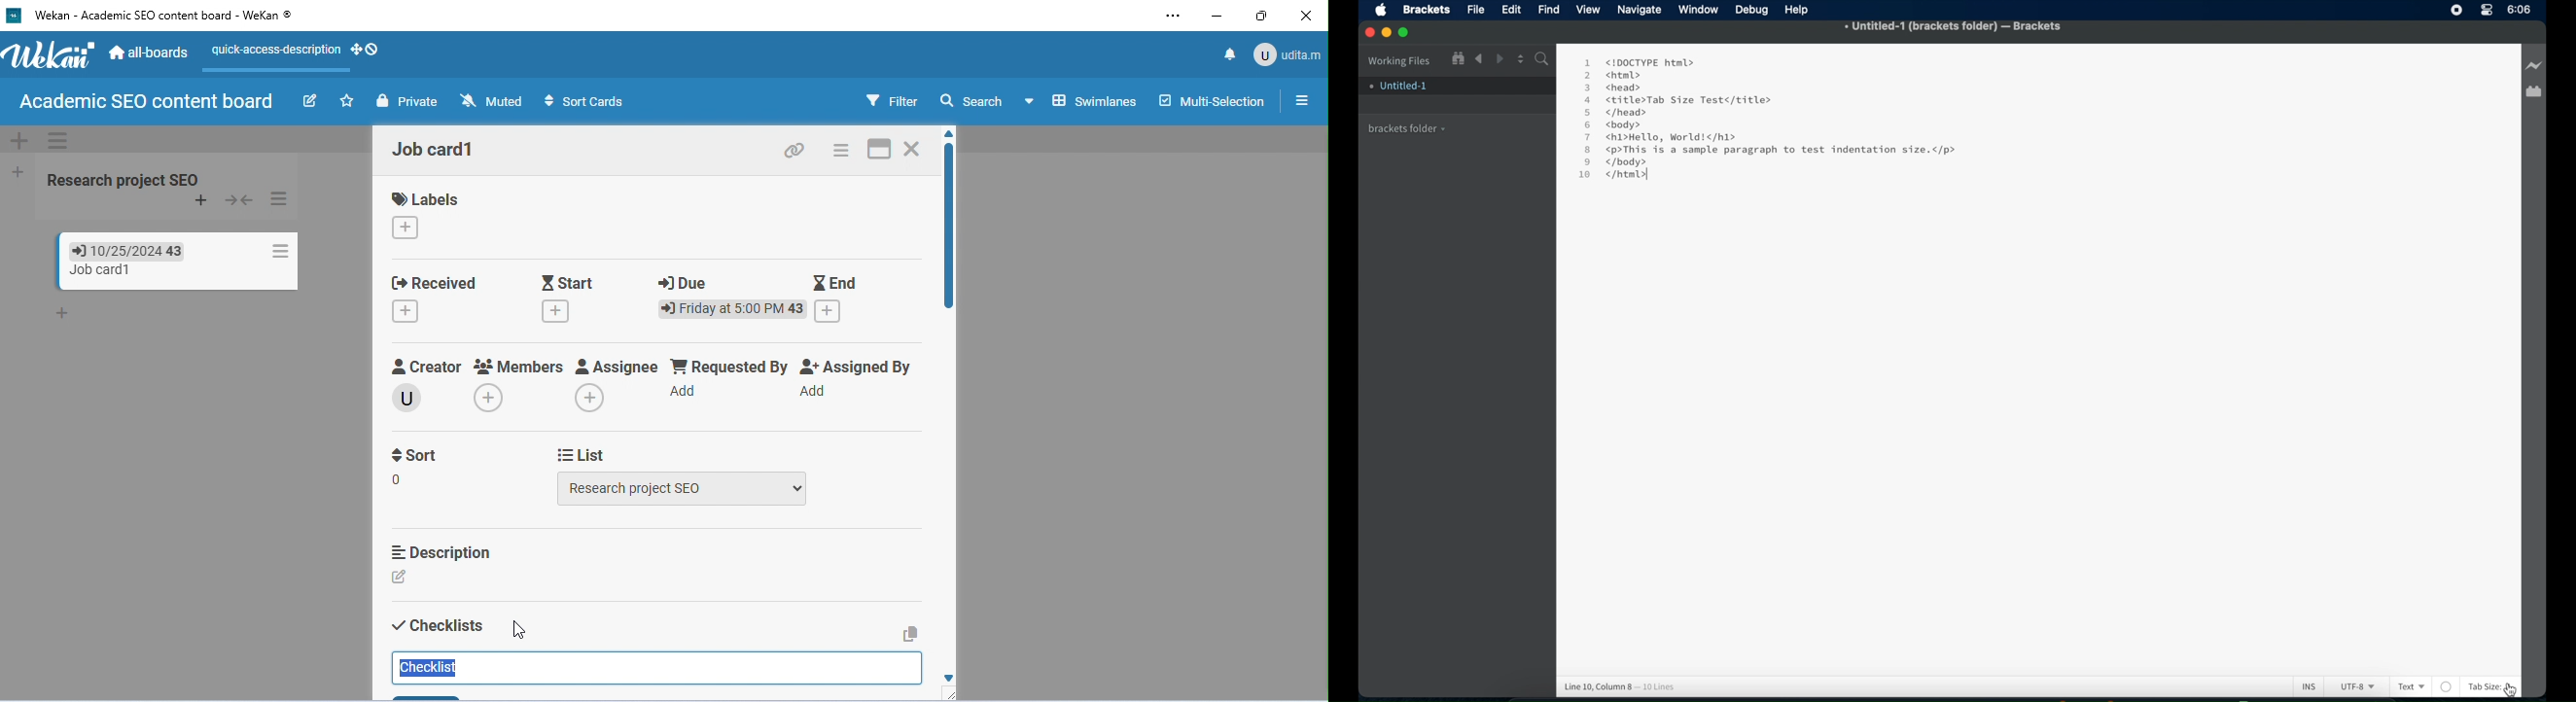  What do you see at coordinates (583, 453) in the screenshot?
I see `list` at bounding box center [583, 453].